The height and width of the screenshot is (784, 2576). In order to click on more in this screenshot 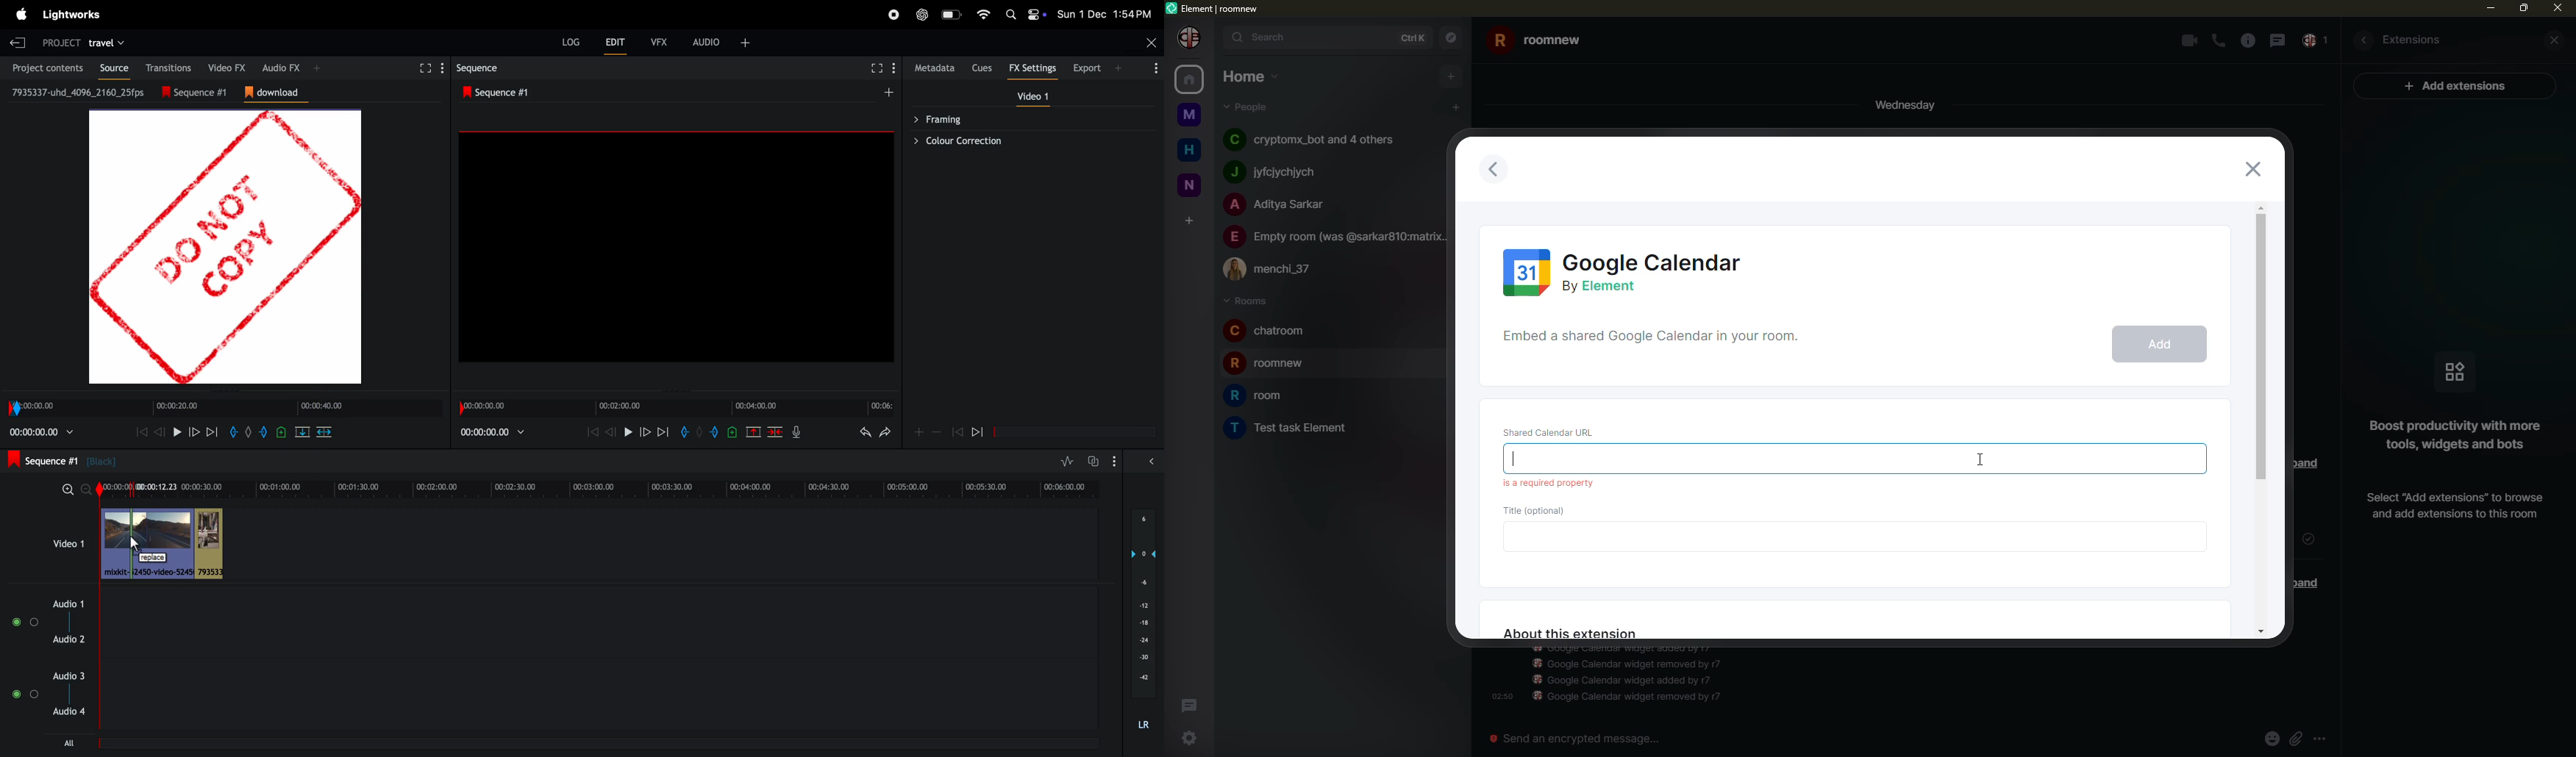, I will do `click(2319, 738)`.